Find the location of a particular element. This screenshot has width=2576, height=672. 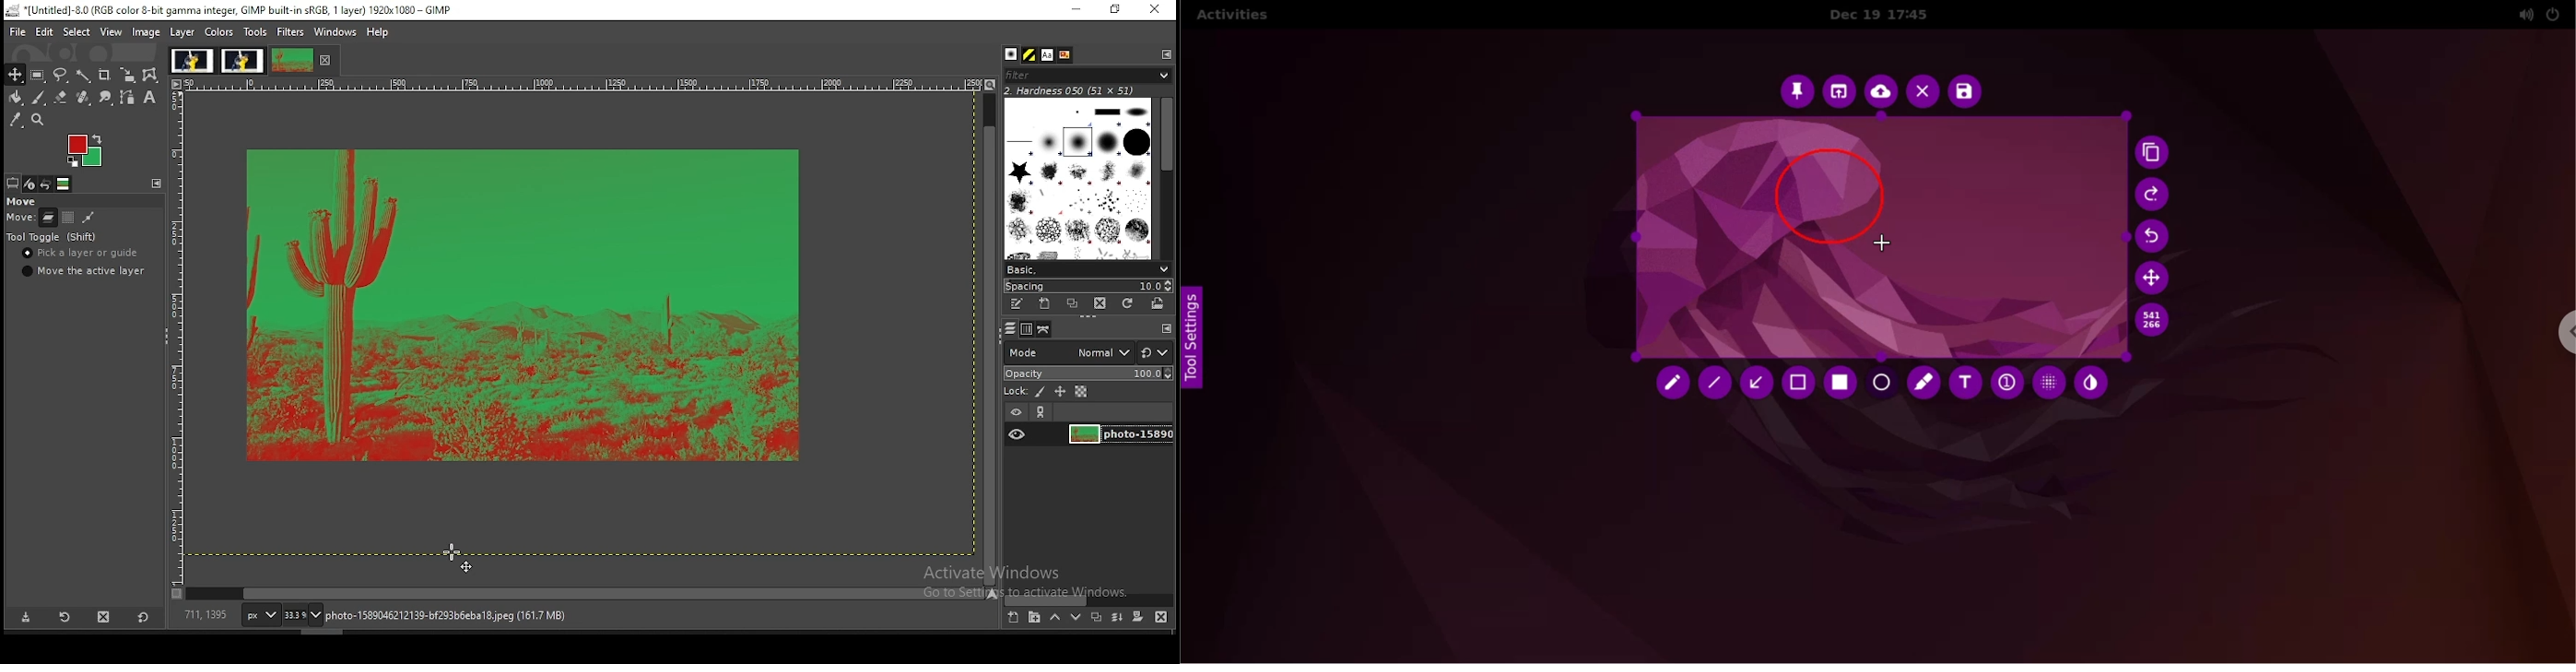

windows is located at coordinates (334, 31).